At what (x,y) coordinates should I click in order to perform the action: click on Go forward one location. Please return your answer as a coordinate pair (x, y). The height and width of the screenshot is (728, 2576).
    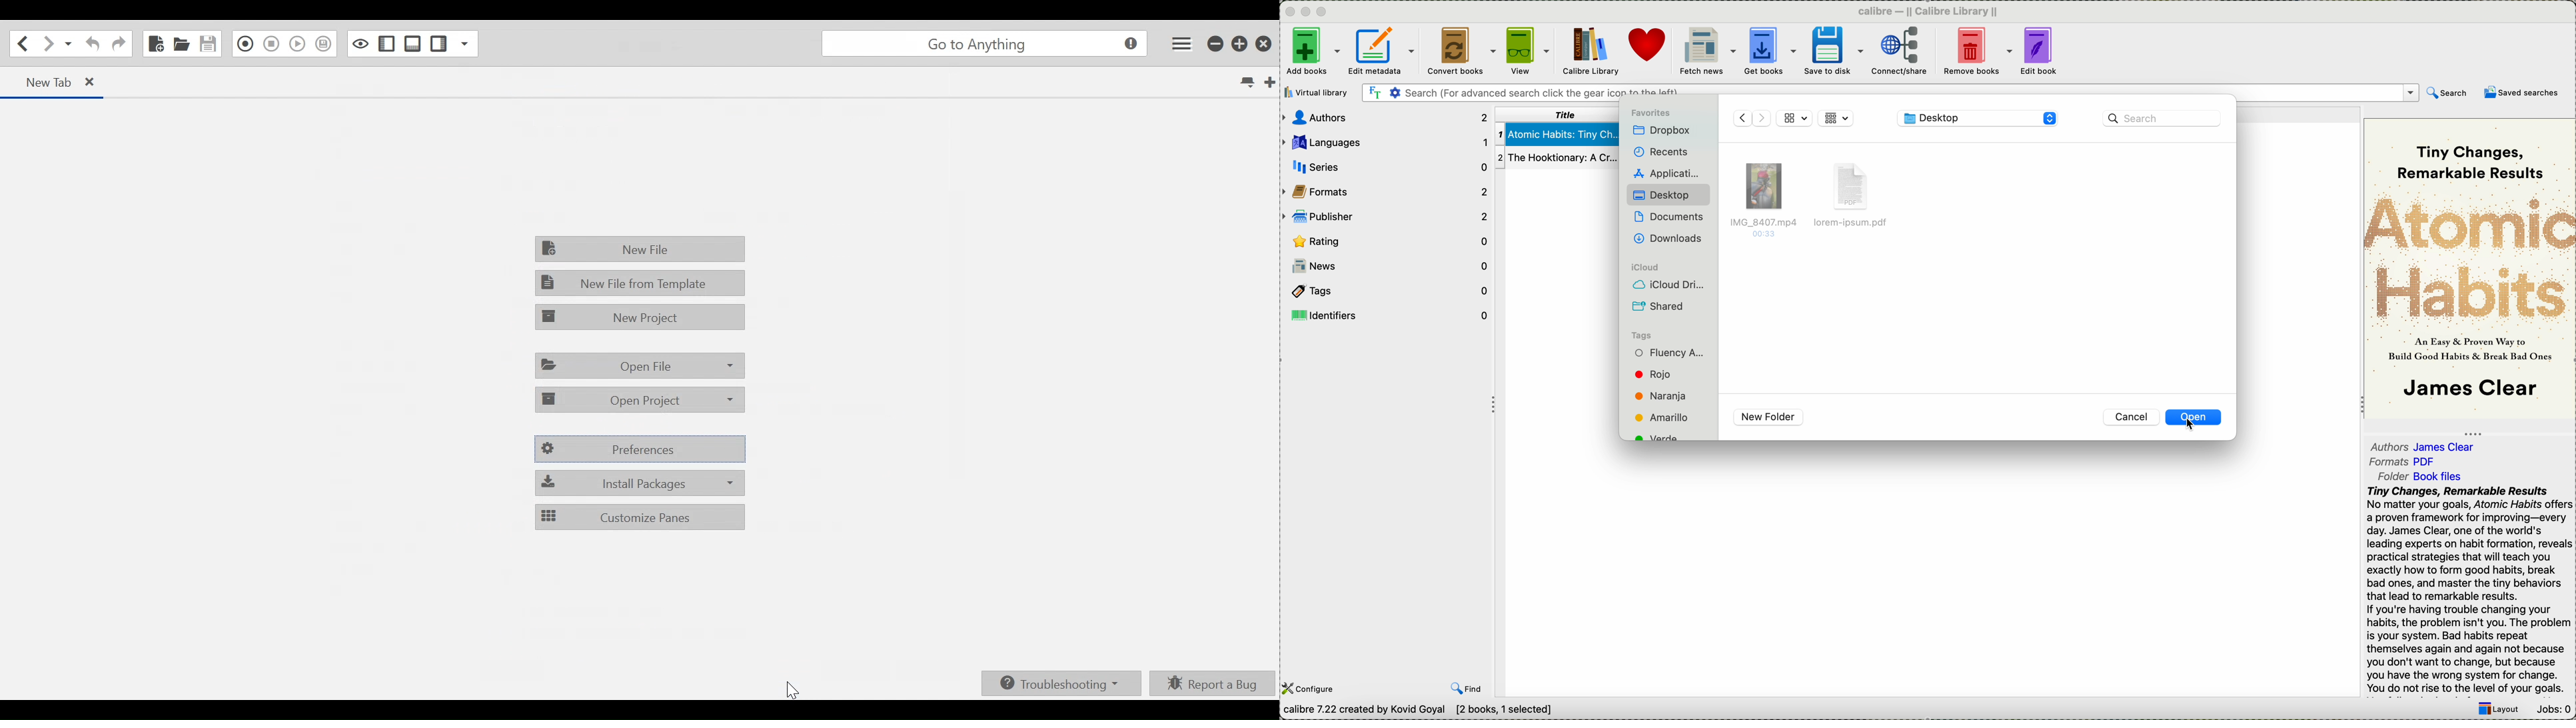
    Looking at the image, I should click on (46, 45).